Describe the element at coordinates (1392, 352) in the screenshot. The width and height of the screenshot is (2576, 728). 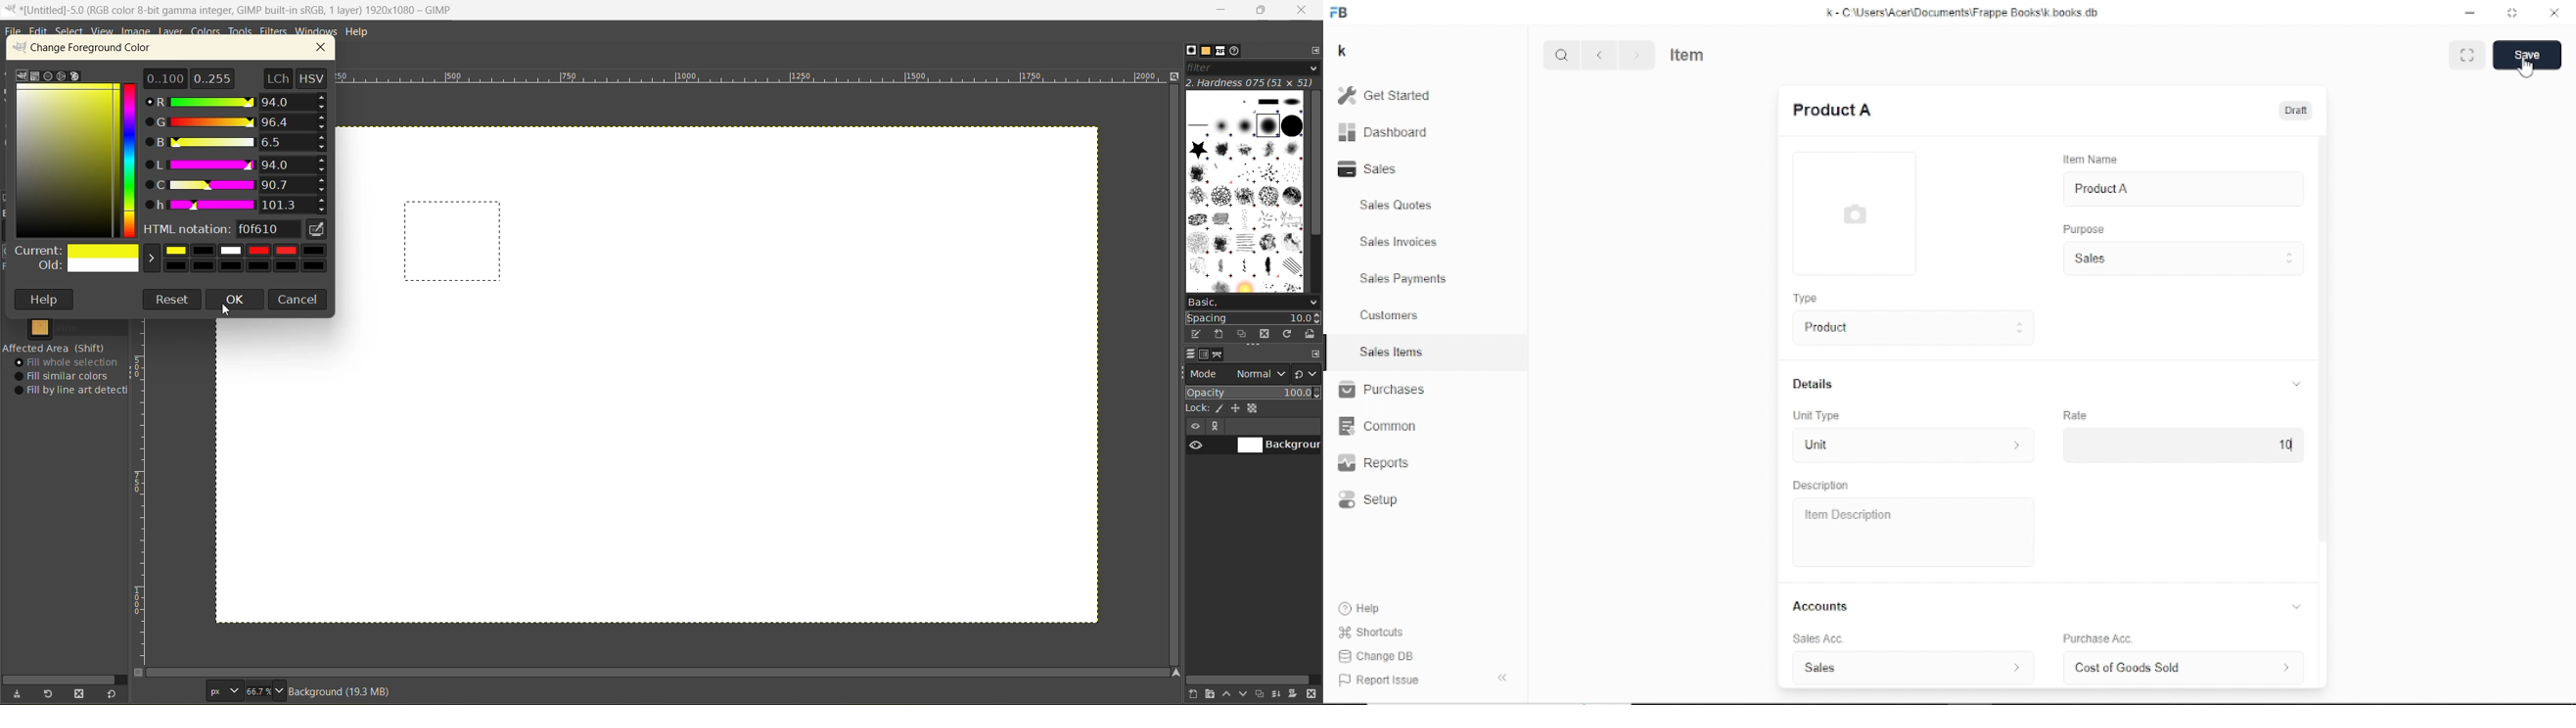
I see `Sales Items` at that location.